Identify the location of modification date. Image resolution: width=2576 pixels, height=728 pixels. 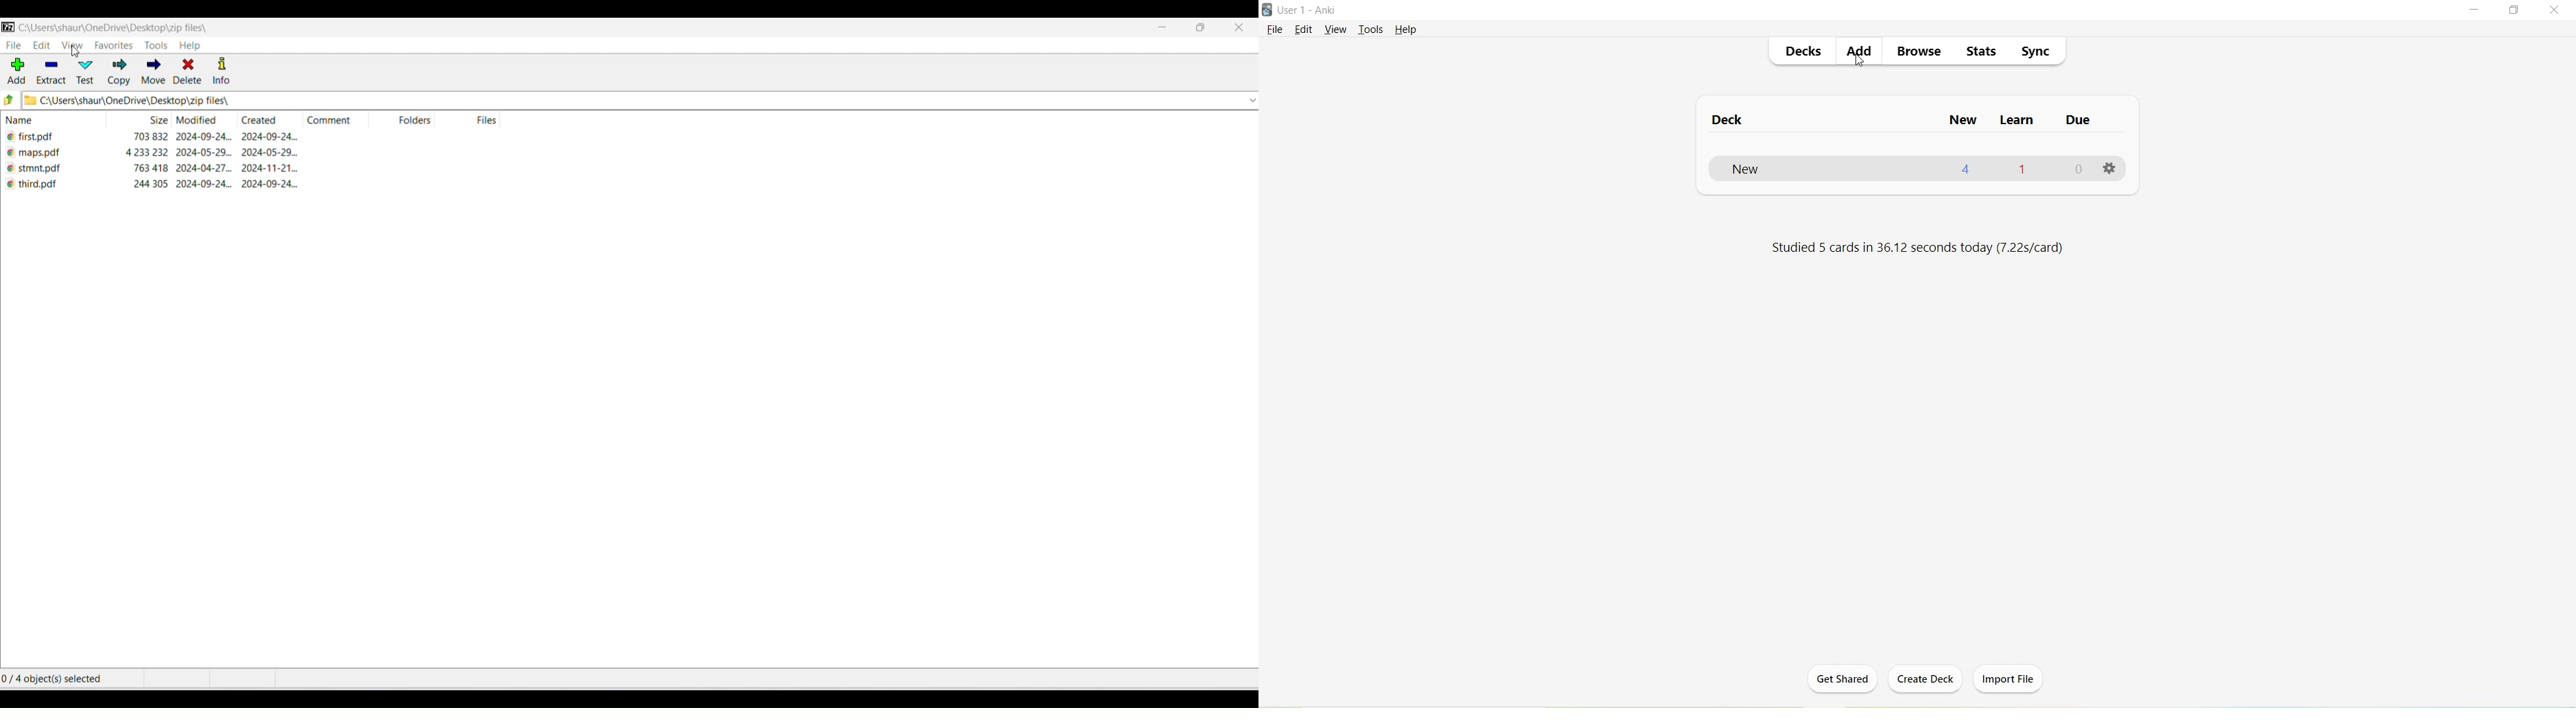
(207, 186).